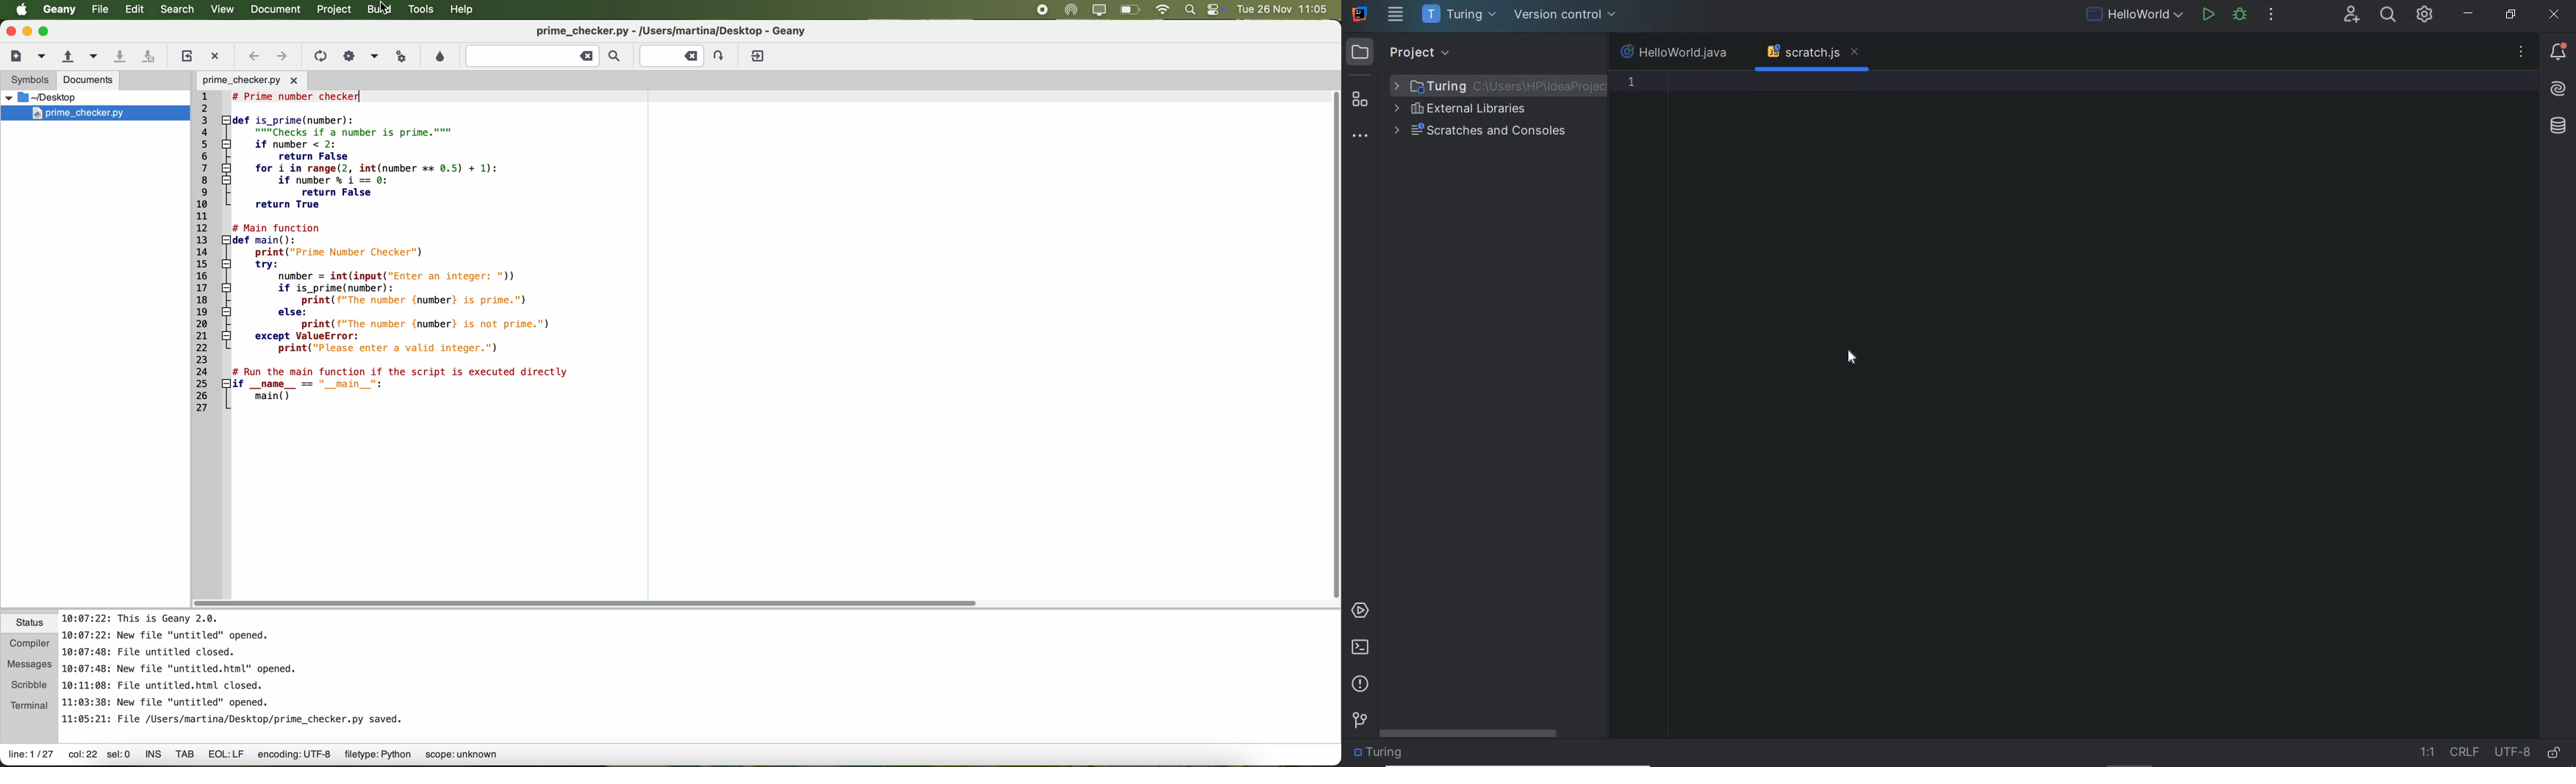 This screenshot has width=2576, height=784. What do you see at coordinates (89, 81) in the screenshot?
I see `documents` at bounding box center [89, 81].